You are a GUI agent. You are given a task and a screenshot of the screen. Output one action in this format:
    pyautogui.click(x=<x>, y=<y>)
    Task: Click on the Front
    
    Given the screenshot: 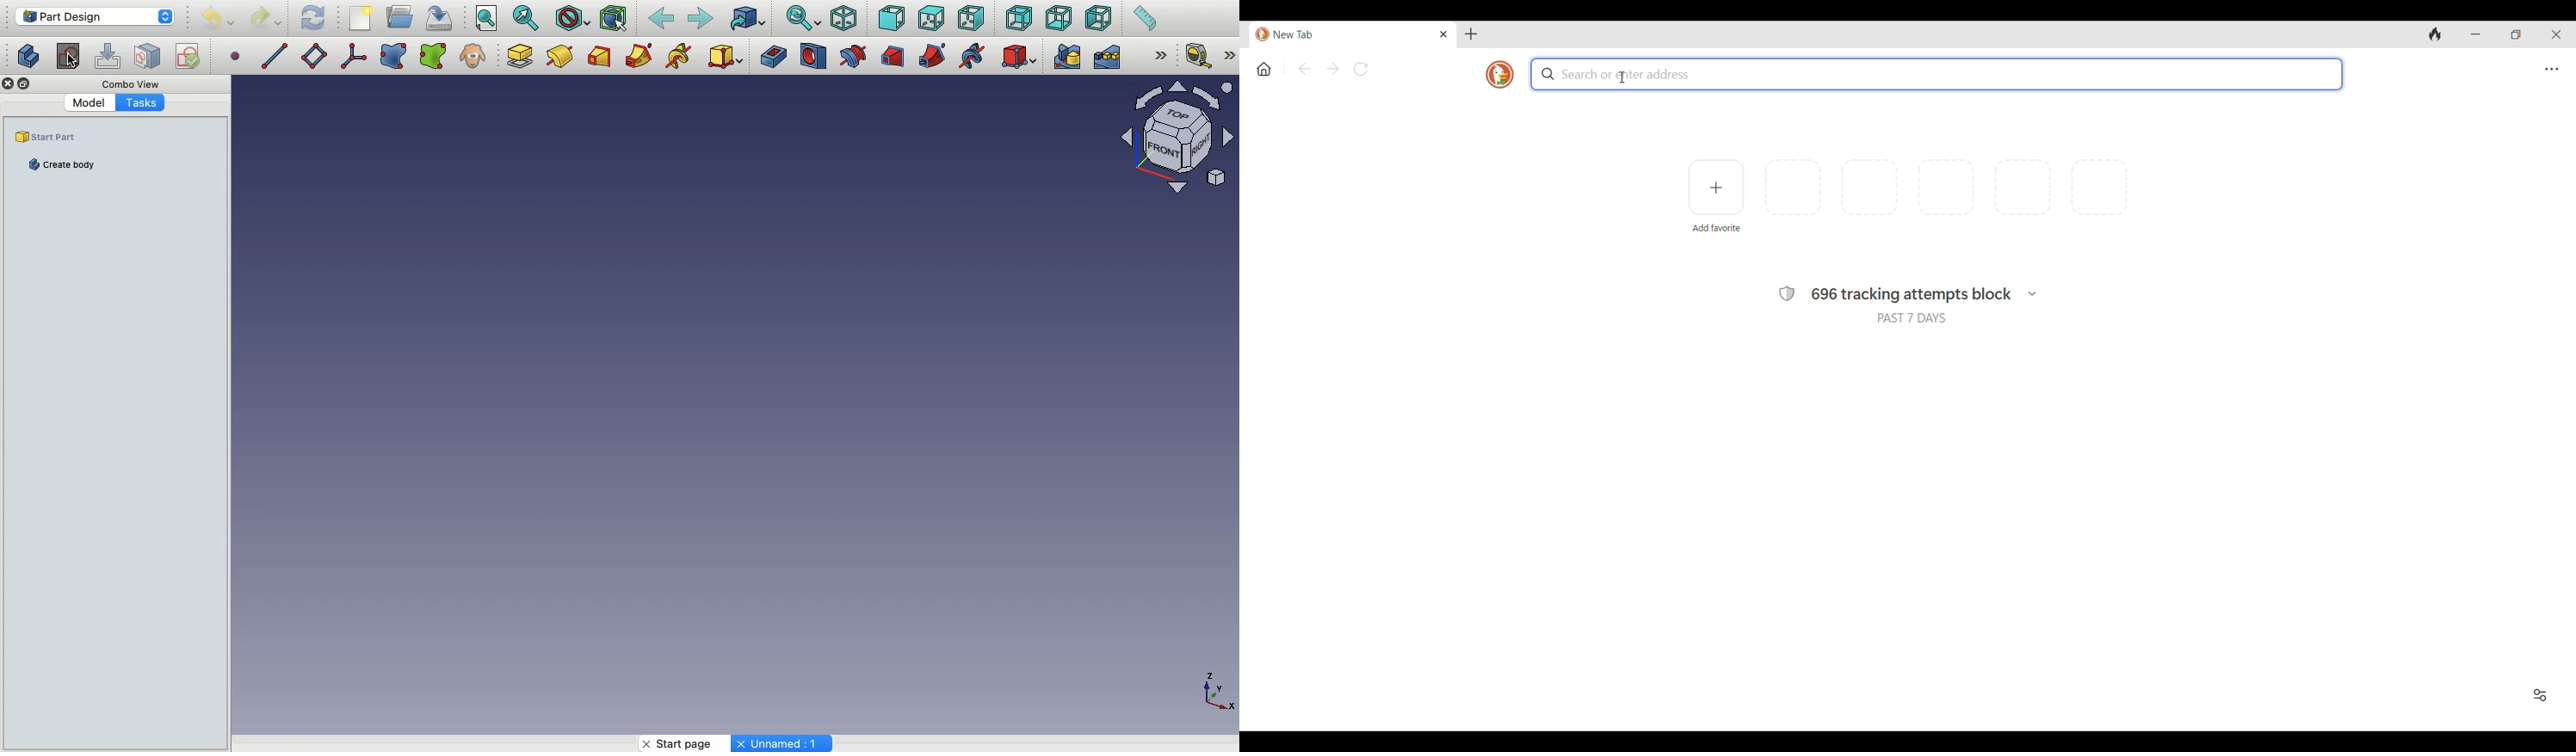 What is the action you would take?
    pyautogui.click(x=892, y=20)
    